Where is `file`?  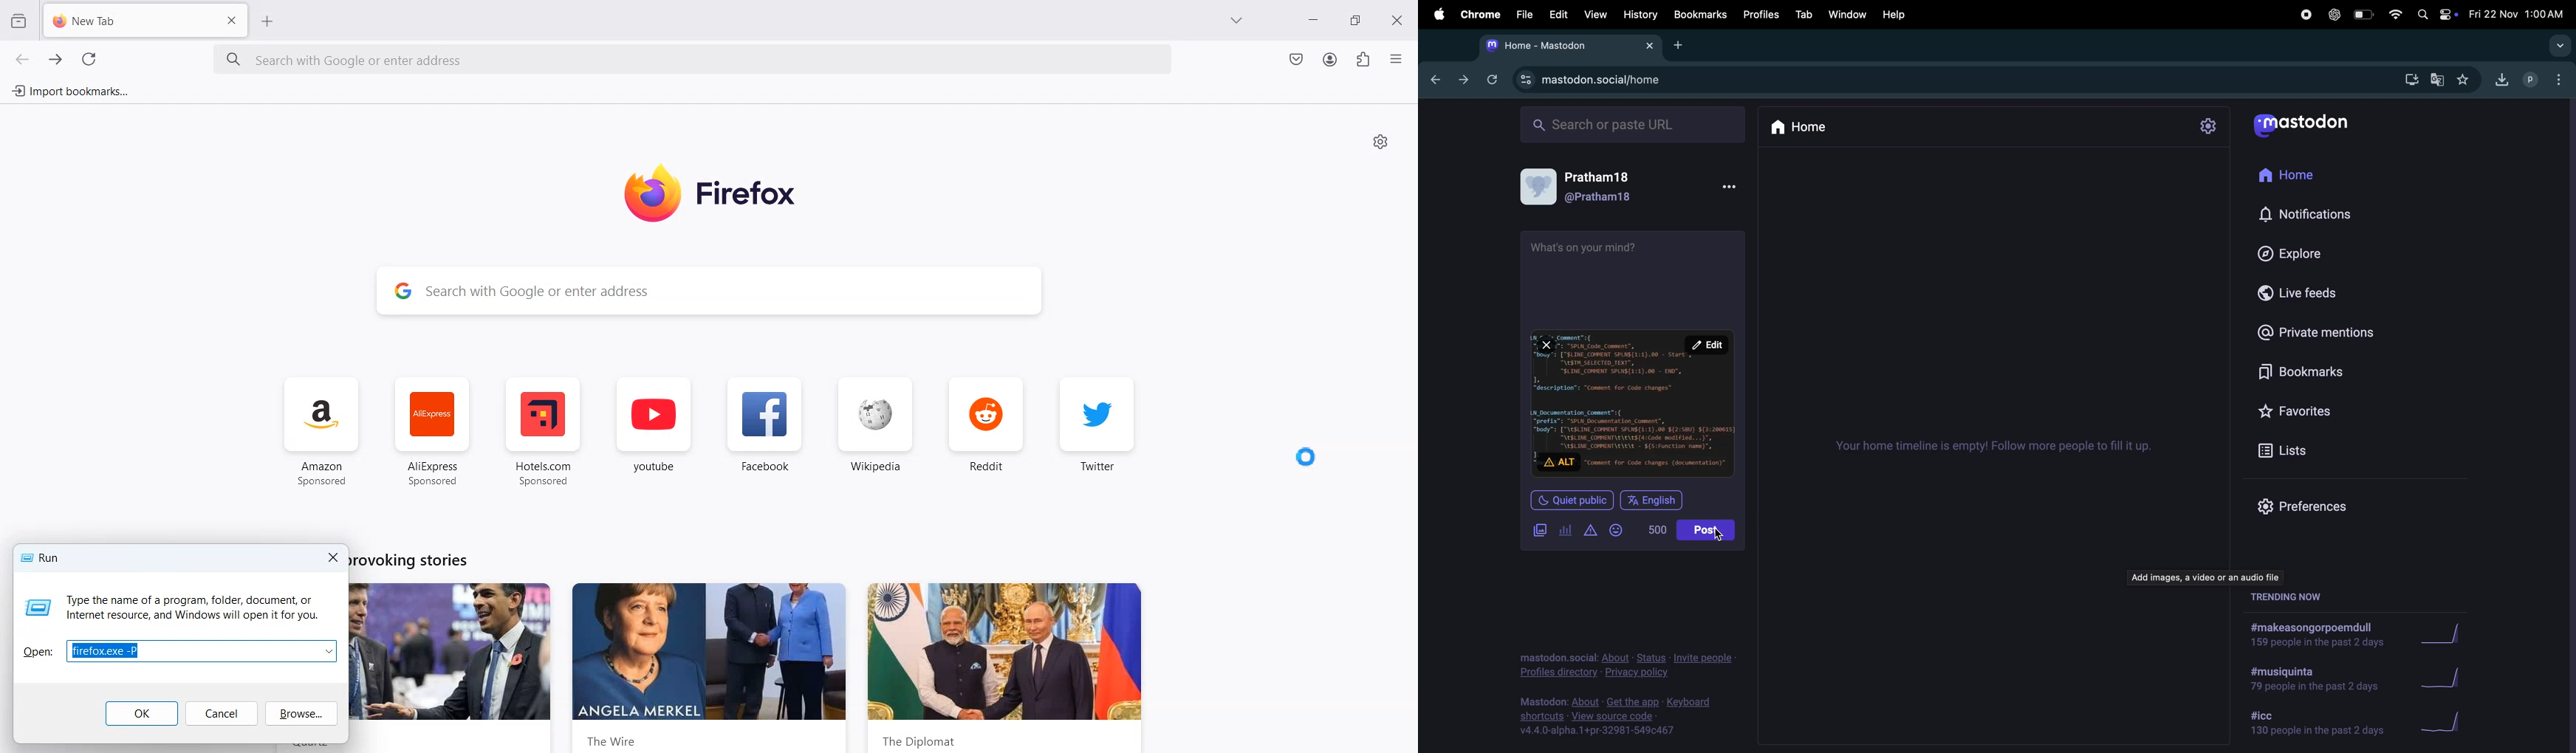 file is located at coordinates (1521, 16).